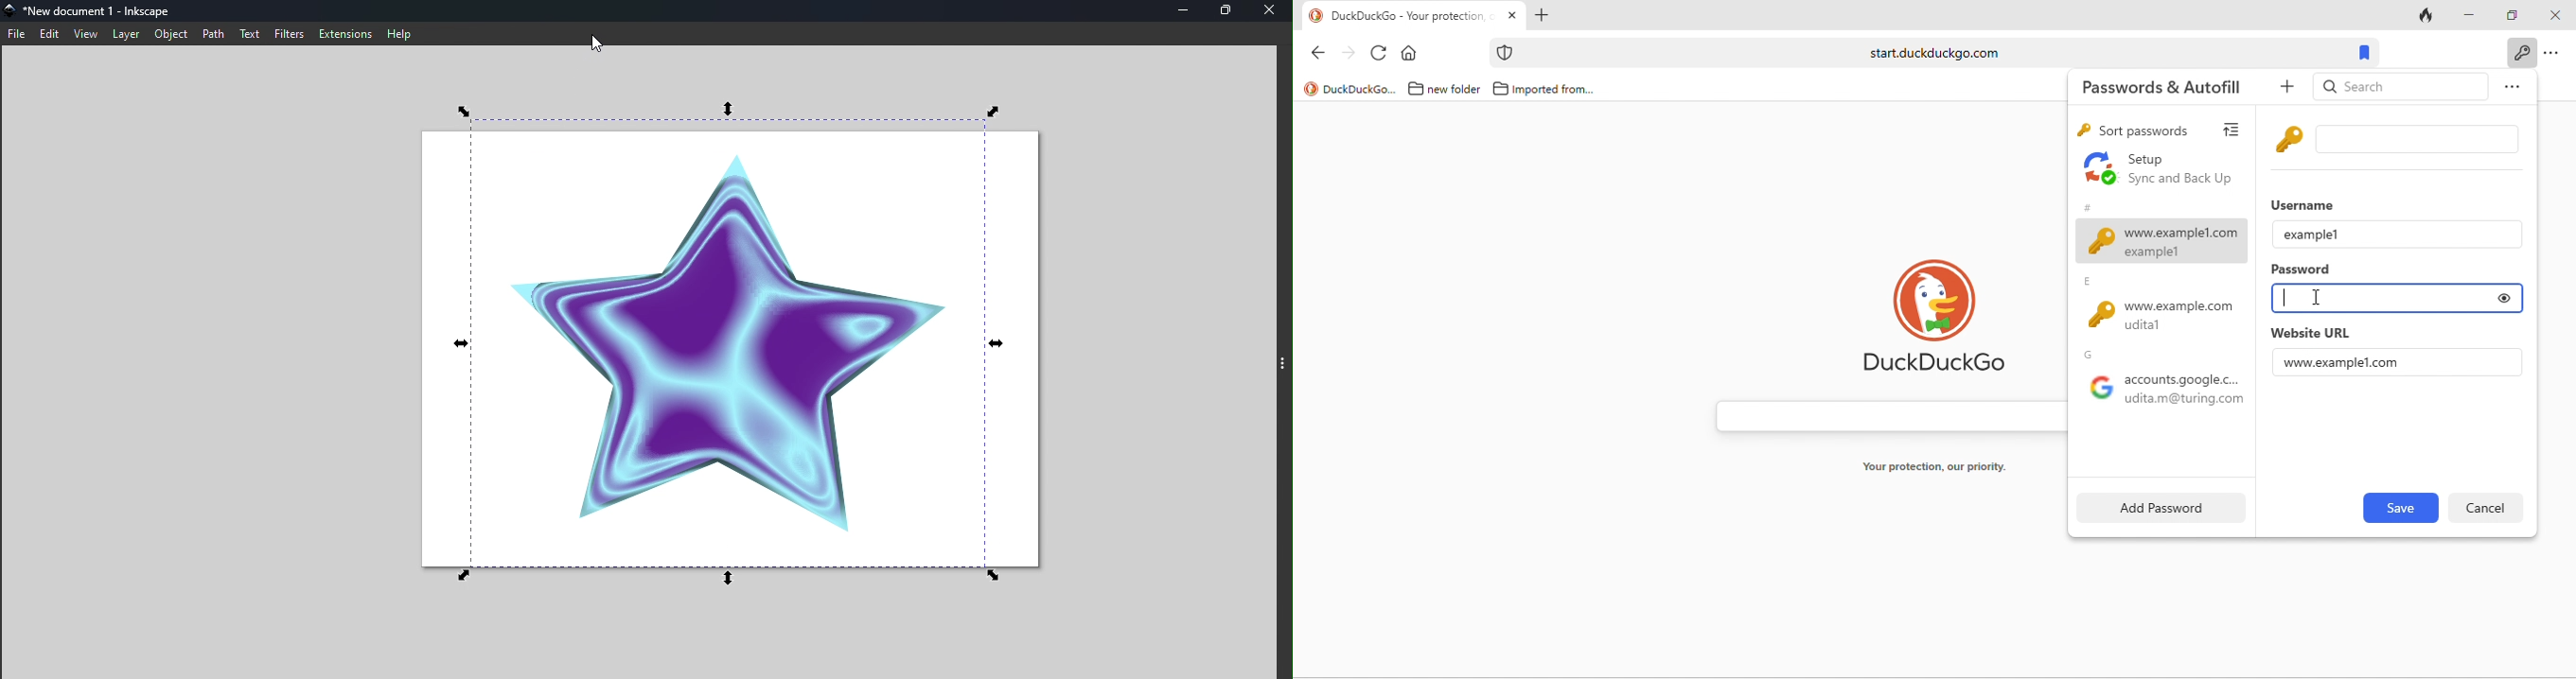 Image resolution: width=2576 pixels, height=700 pixels. I want to click on Path, so click(211, 34).